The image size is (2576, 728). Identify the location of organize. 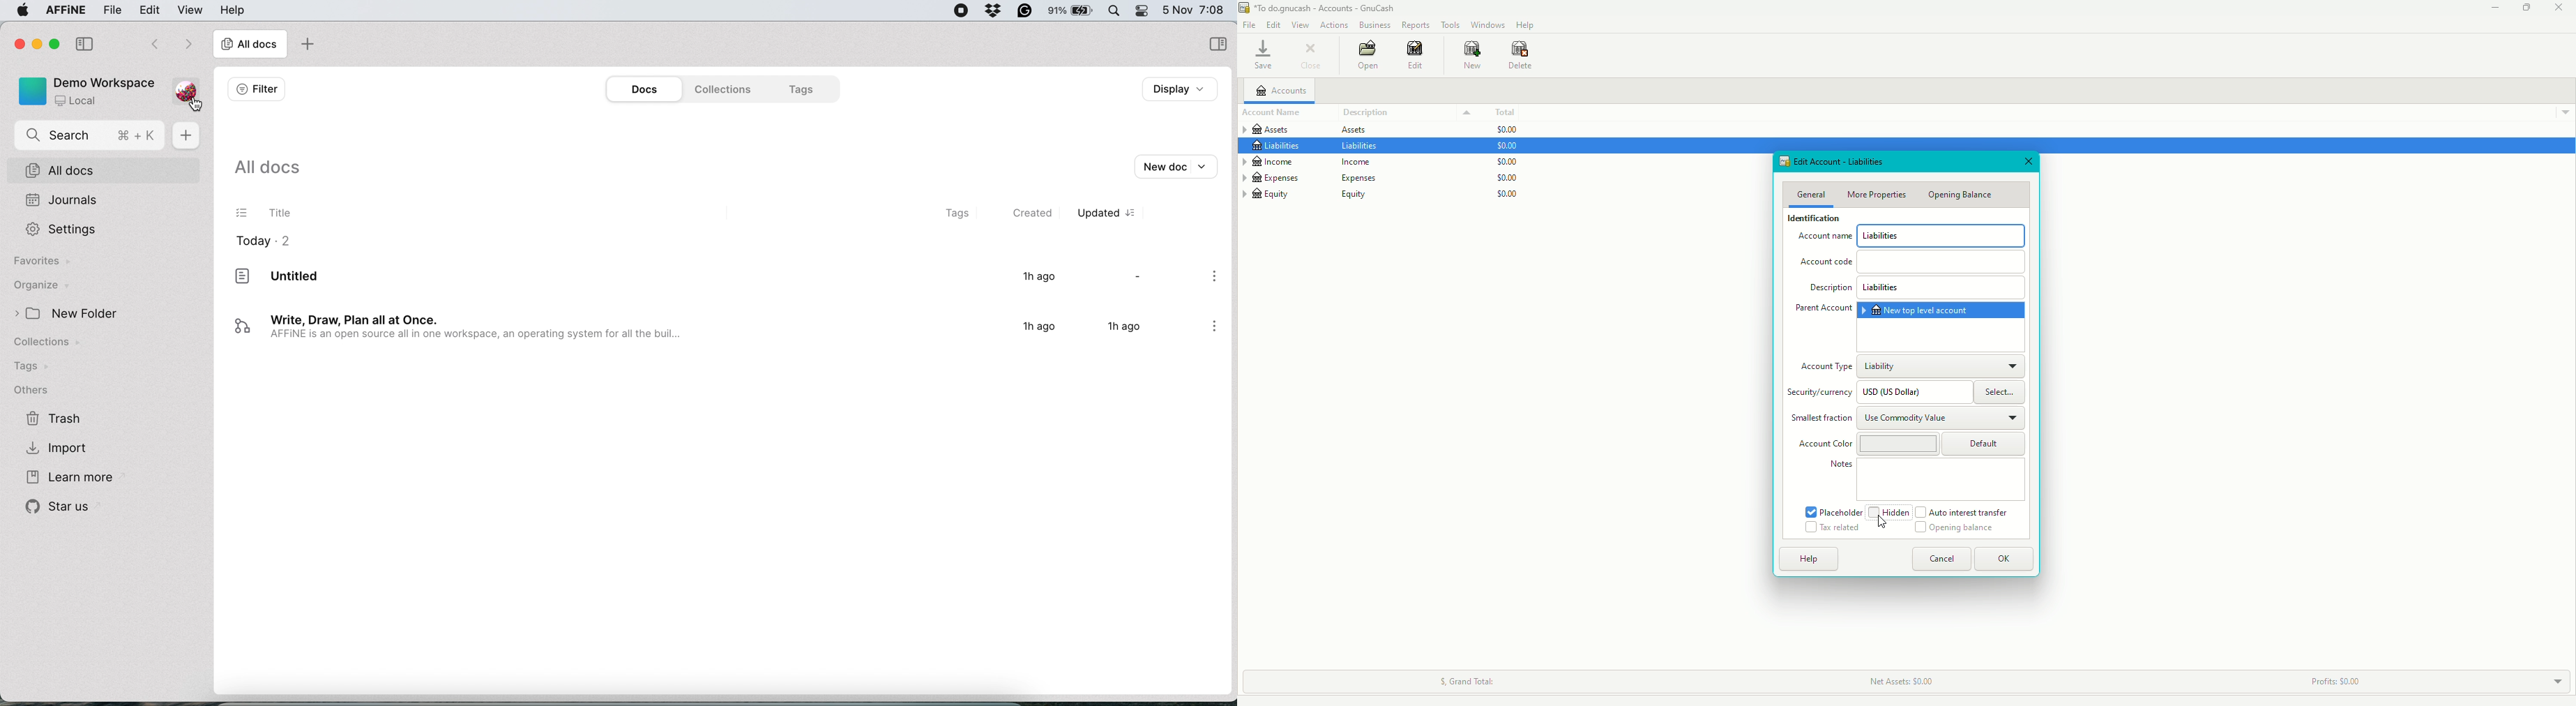
(52, 286).